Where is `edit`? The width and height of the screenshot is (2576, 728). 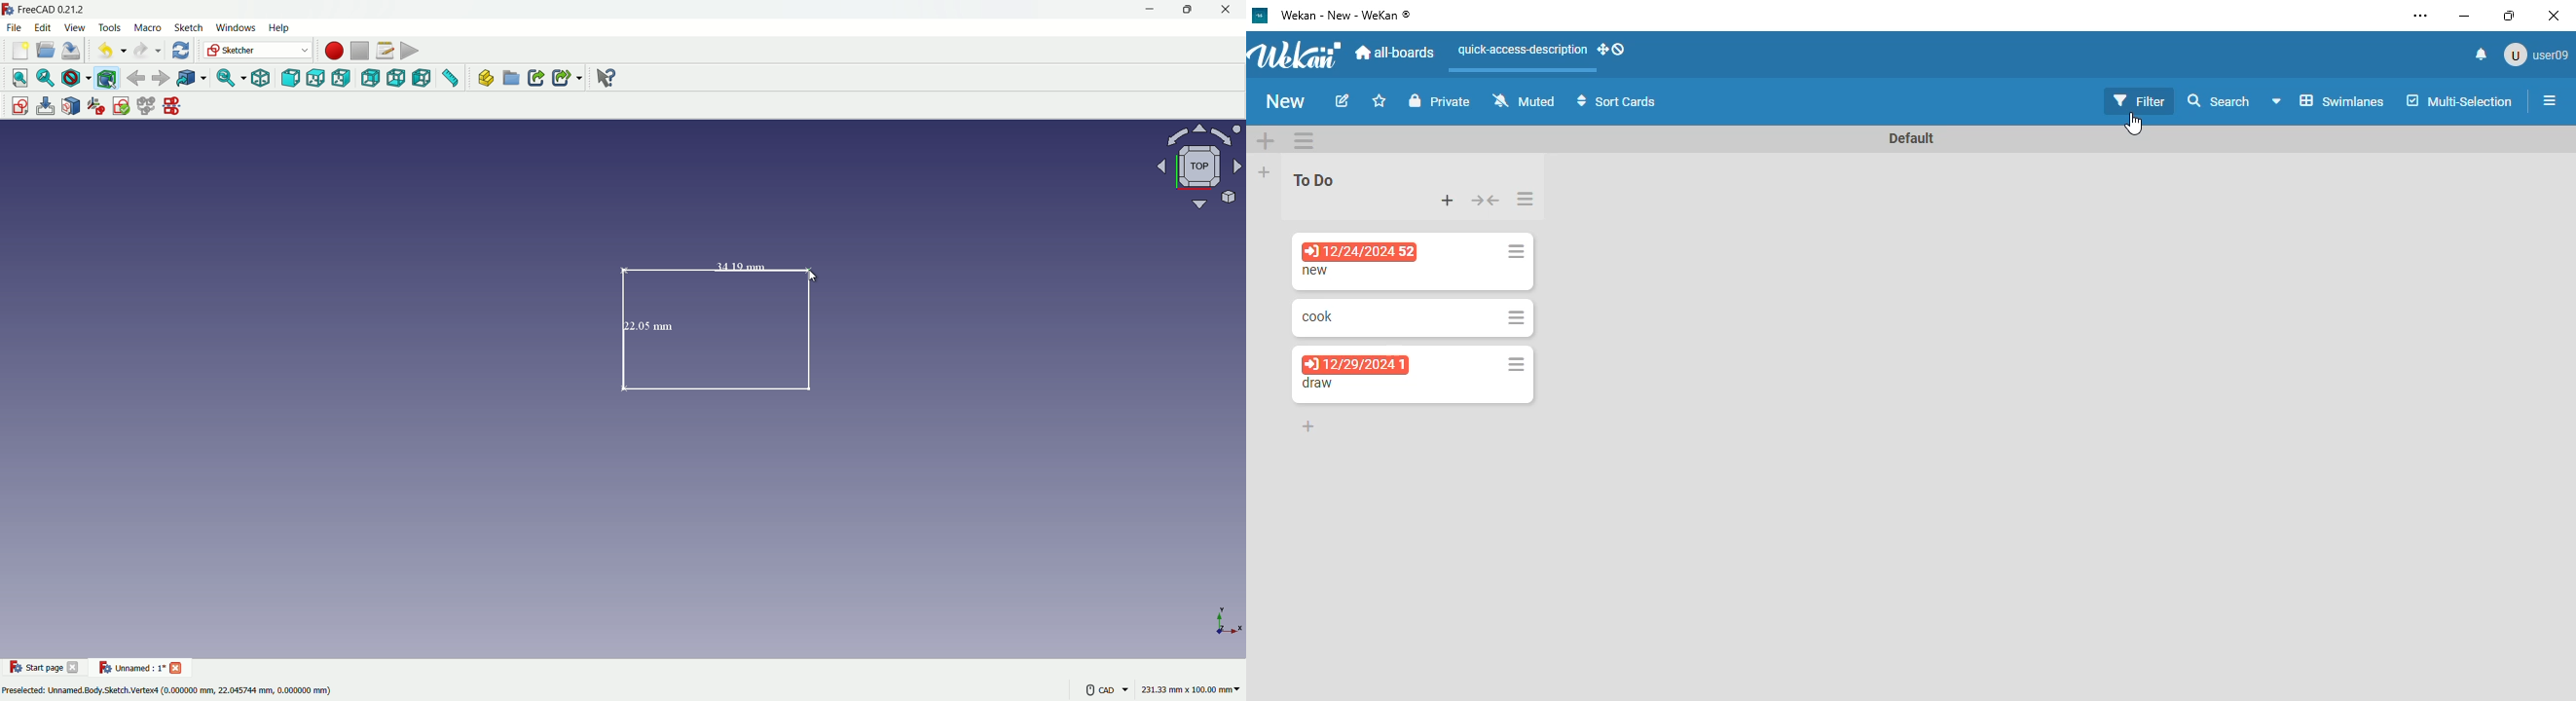
edit is located at coordinates (1343, 100).